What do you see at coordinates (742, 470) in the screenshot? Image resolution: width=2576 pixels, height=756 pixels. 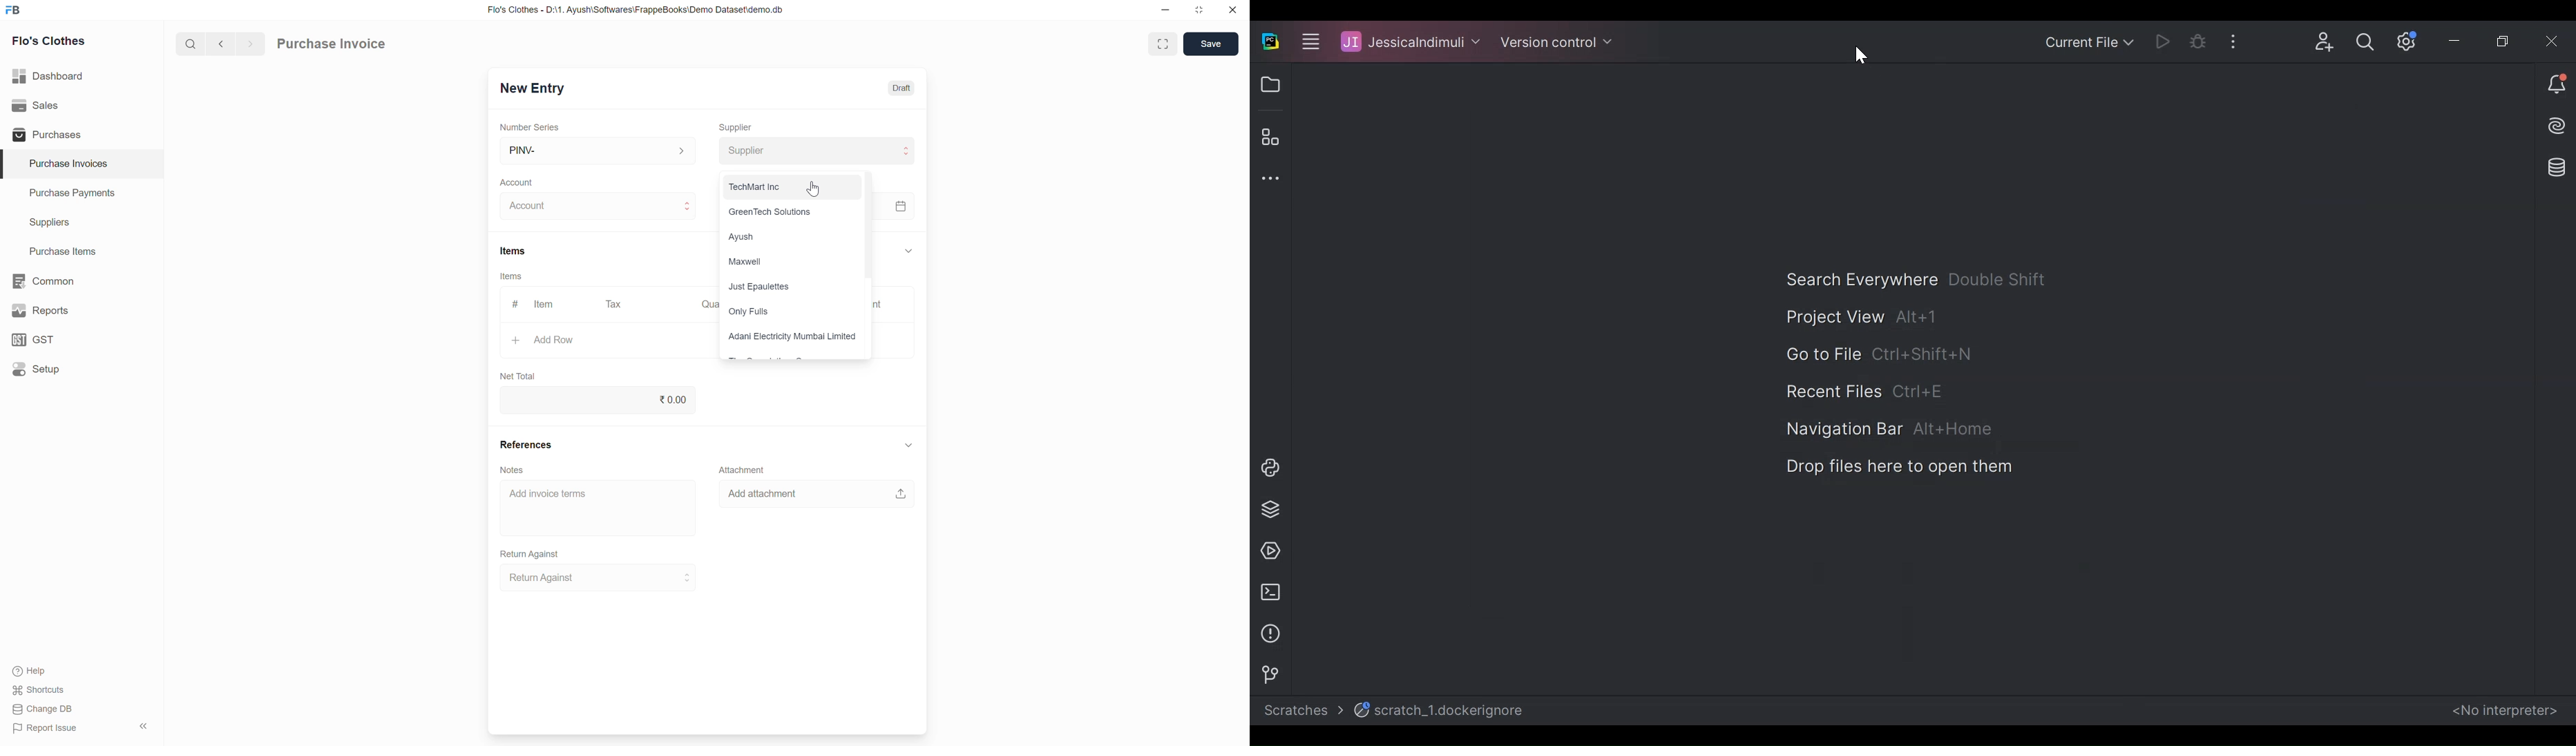 I see `Attachment` at bounding box center [742, 470].